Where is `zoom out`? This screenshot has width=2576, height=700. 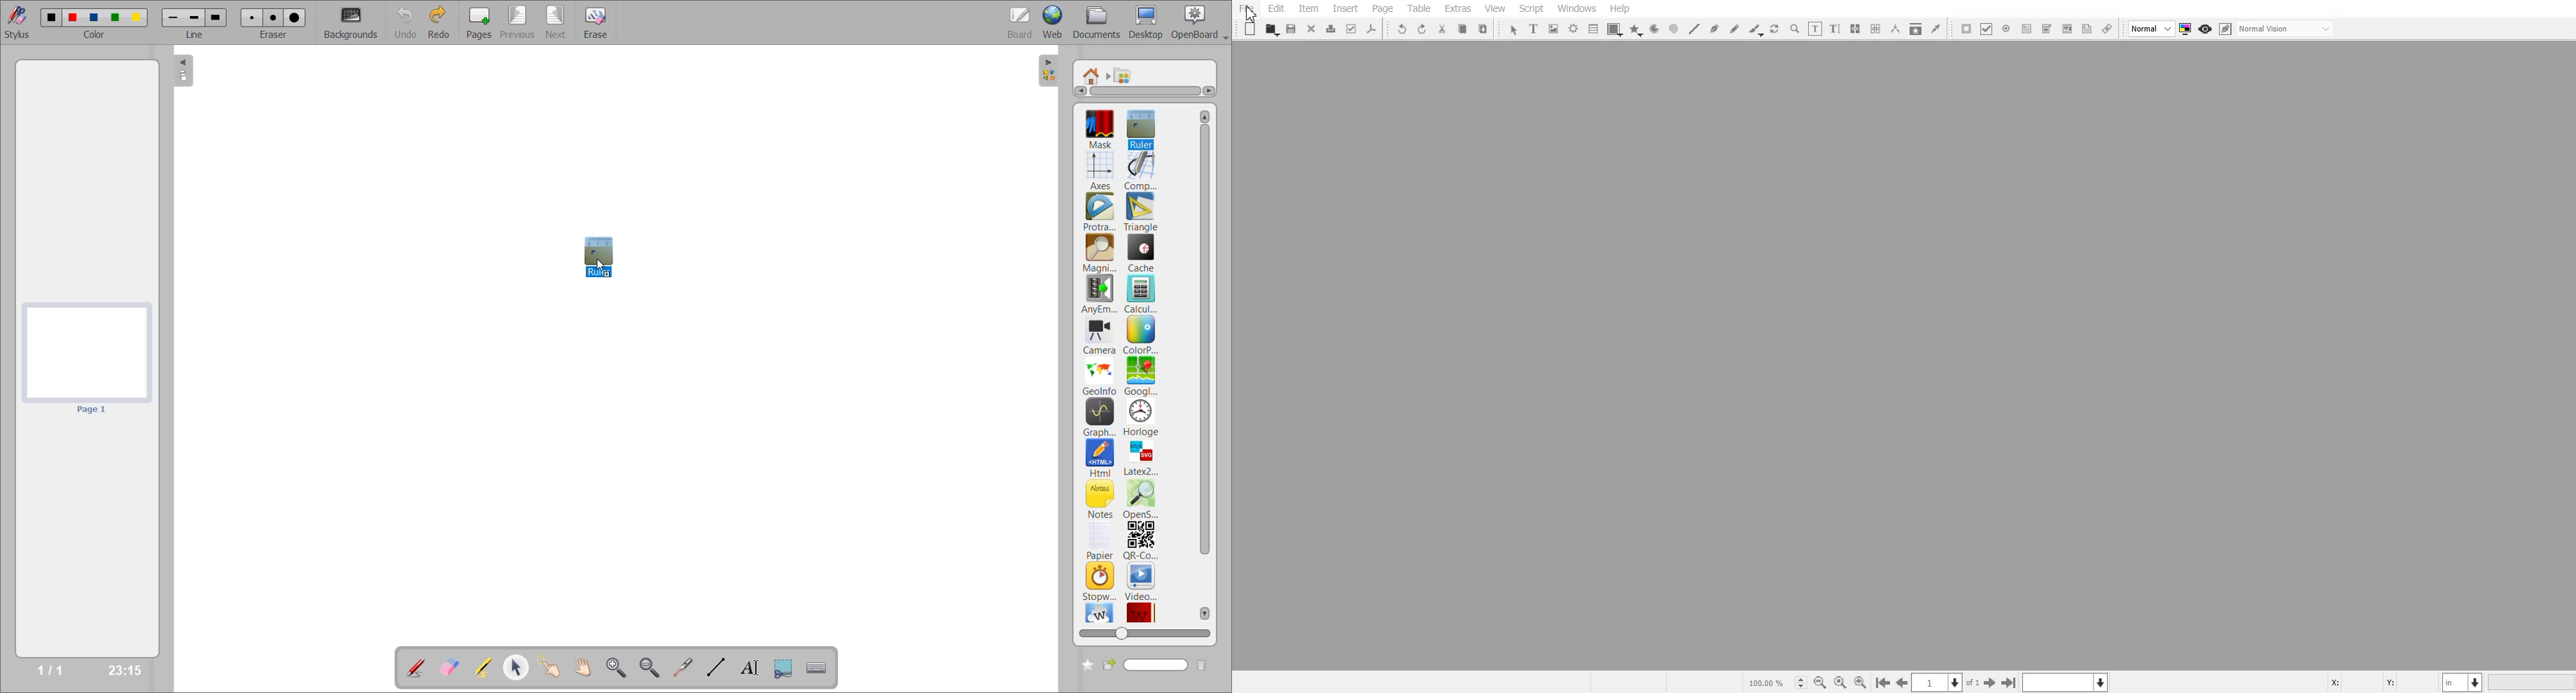
zoom out is located at coordinates (651, 667).